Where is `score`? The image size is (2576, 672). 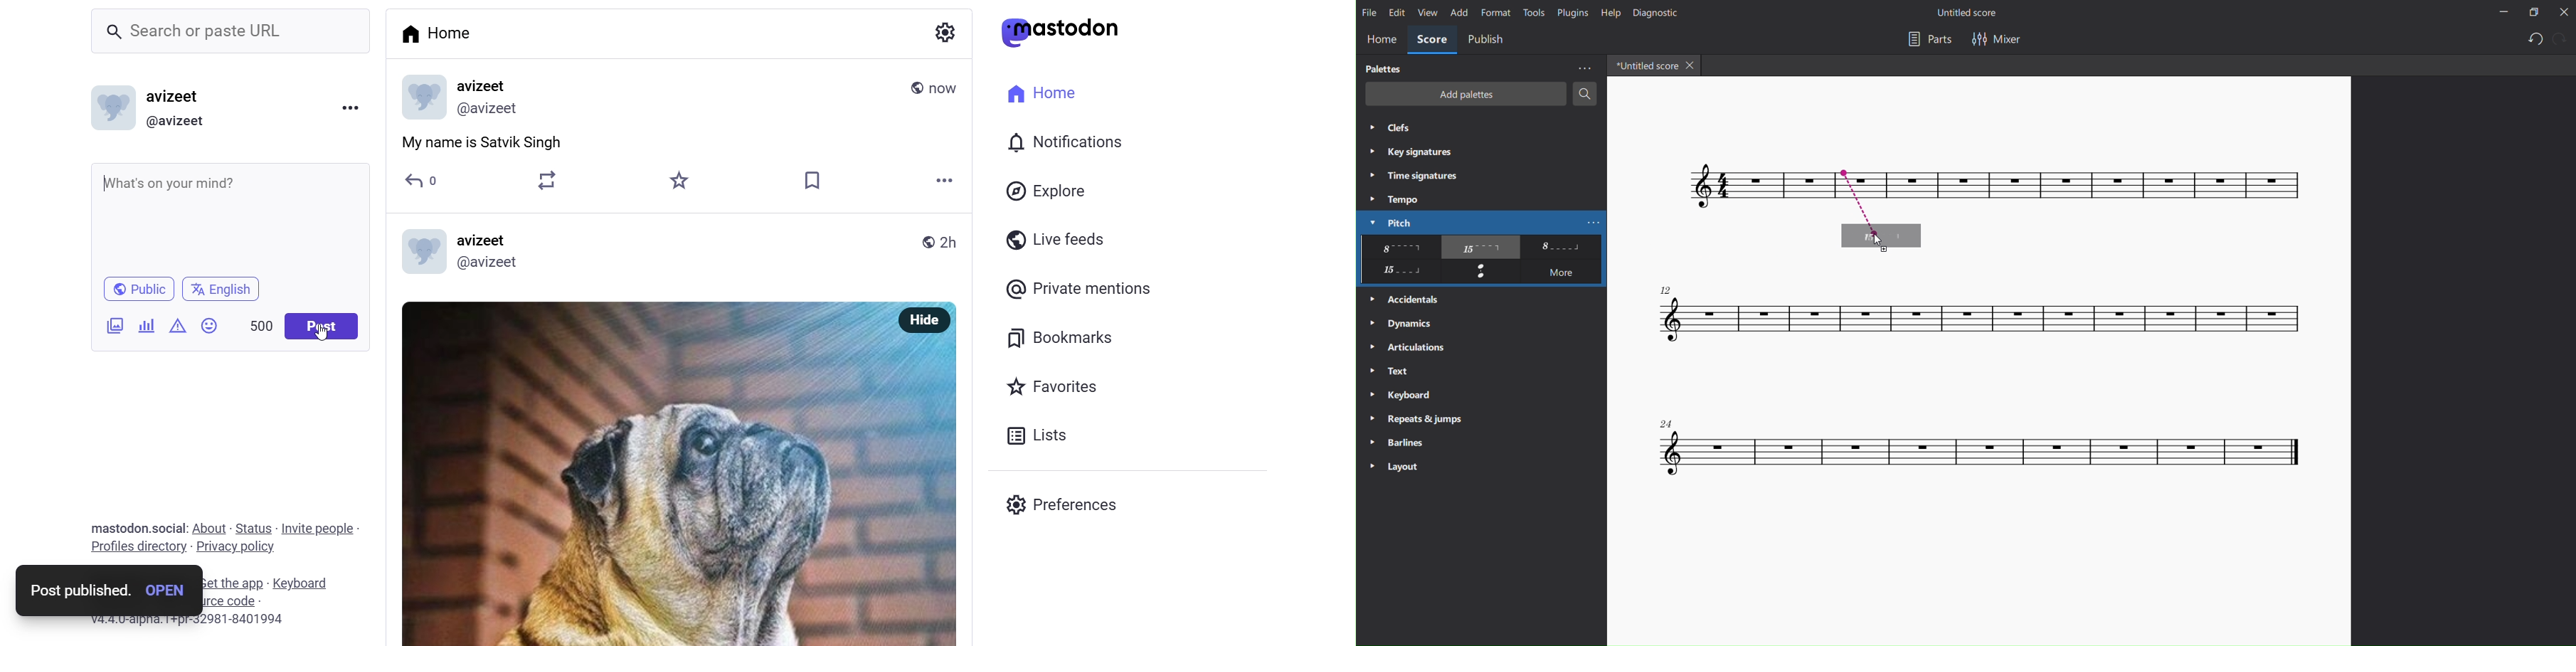 score is located at coordinates (1430, 41).